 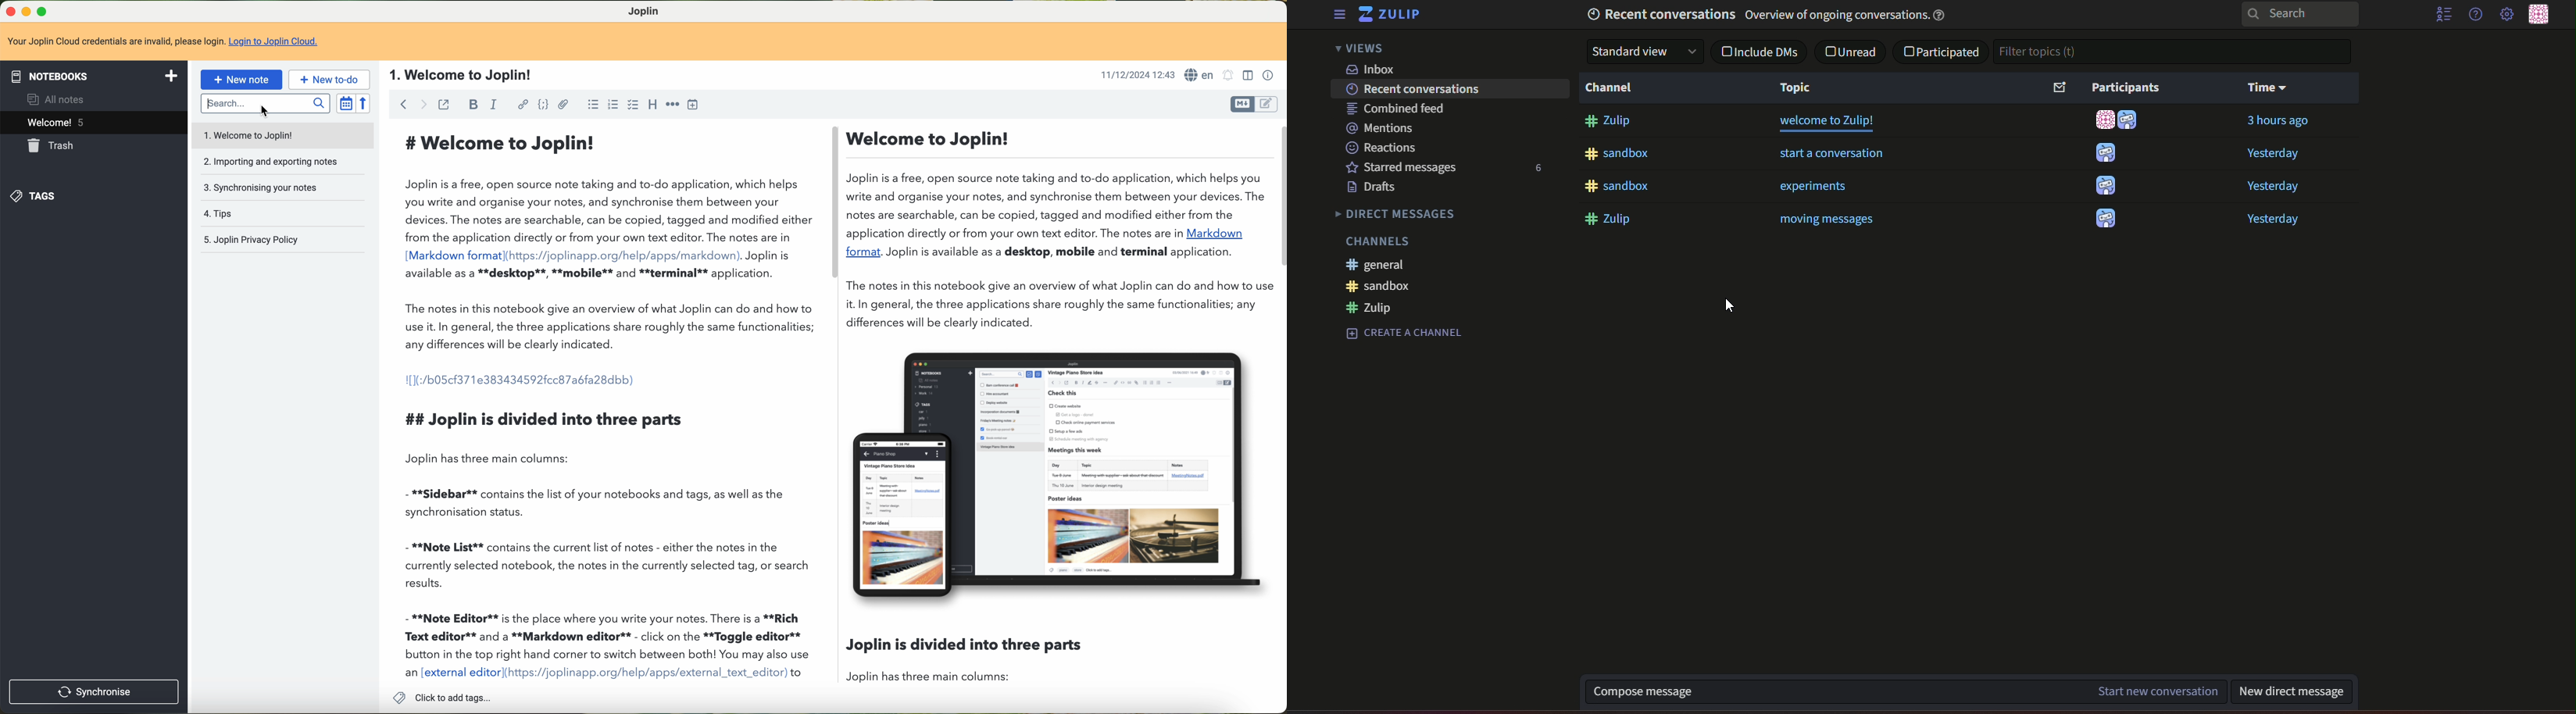 What do you see at coordinates (282, 136) in the screenshot?
I see `welcome to Joplin note` at bounding box center [282, 136].